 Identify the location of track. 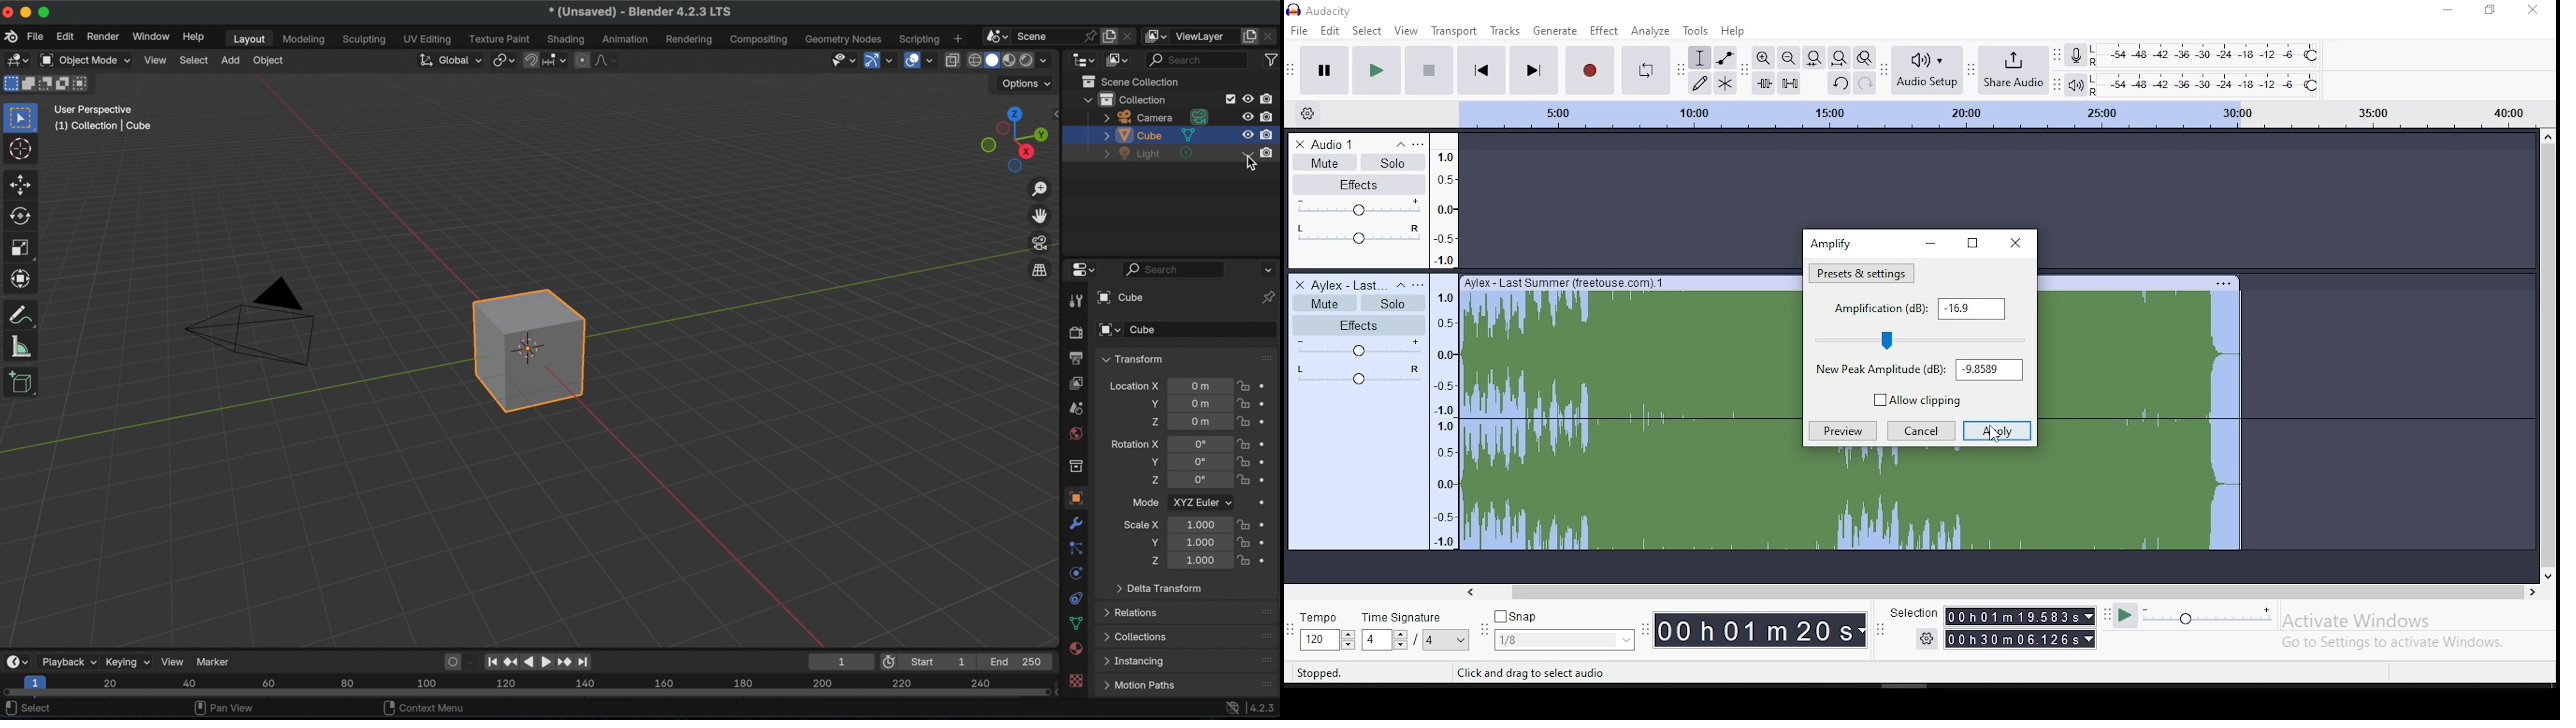
(1923, 501).